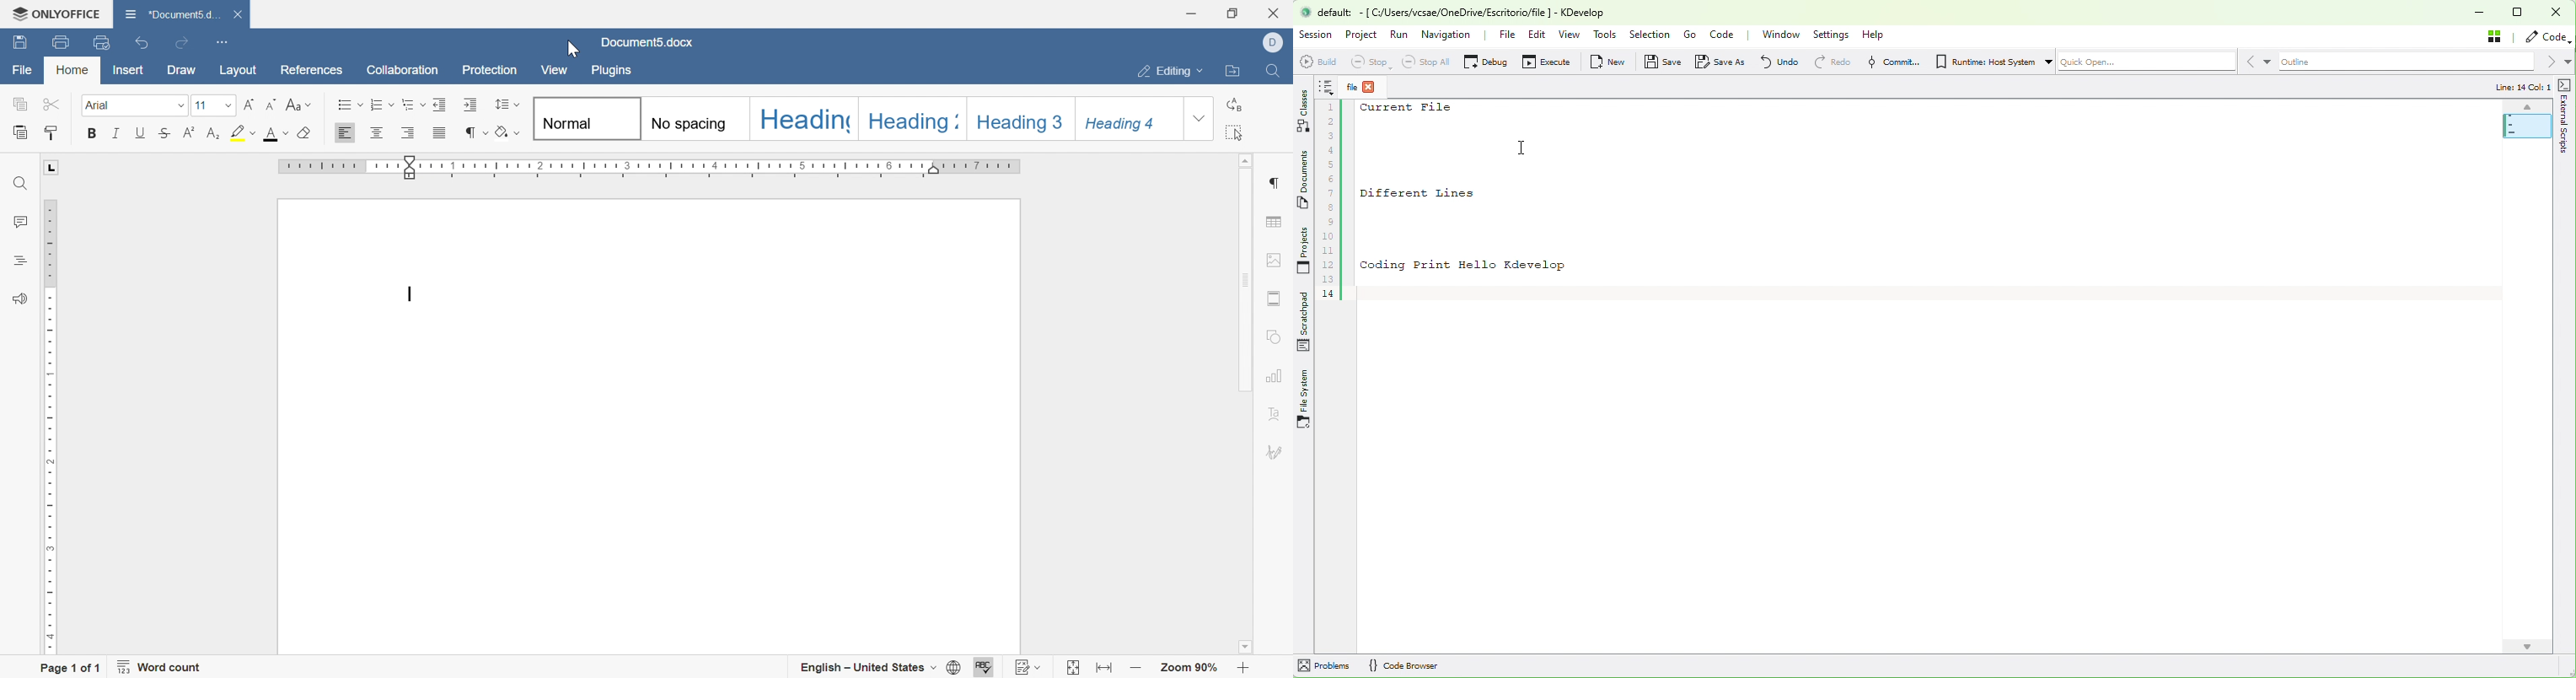 The image size is (2576, 700). I want to click on zoom 90%, so click(1190, 669).